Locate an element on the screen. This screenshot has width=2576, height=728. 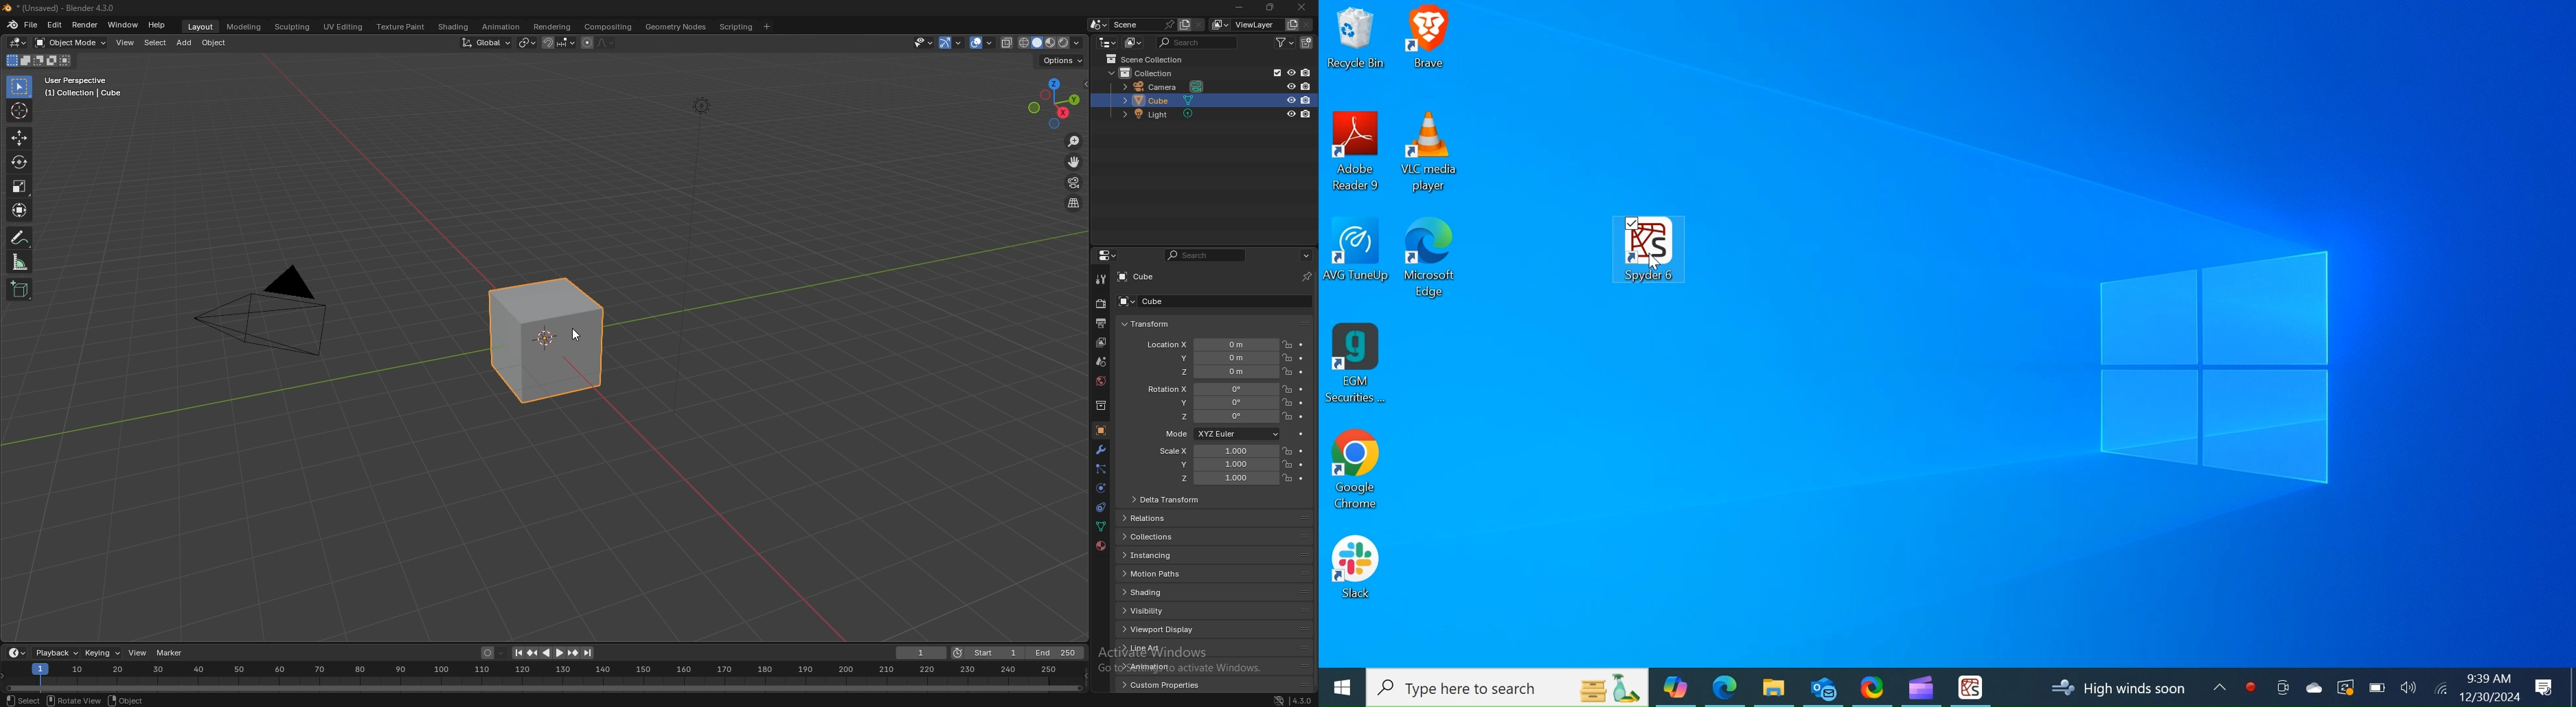
add workspace is located at coordinates (766, 27).